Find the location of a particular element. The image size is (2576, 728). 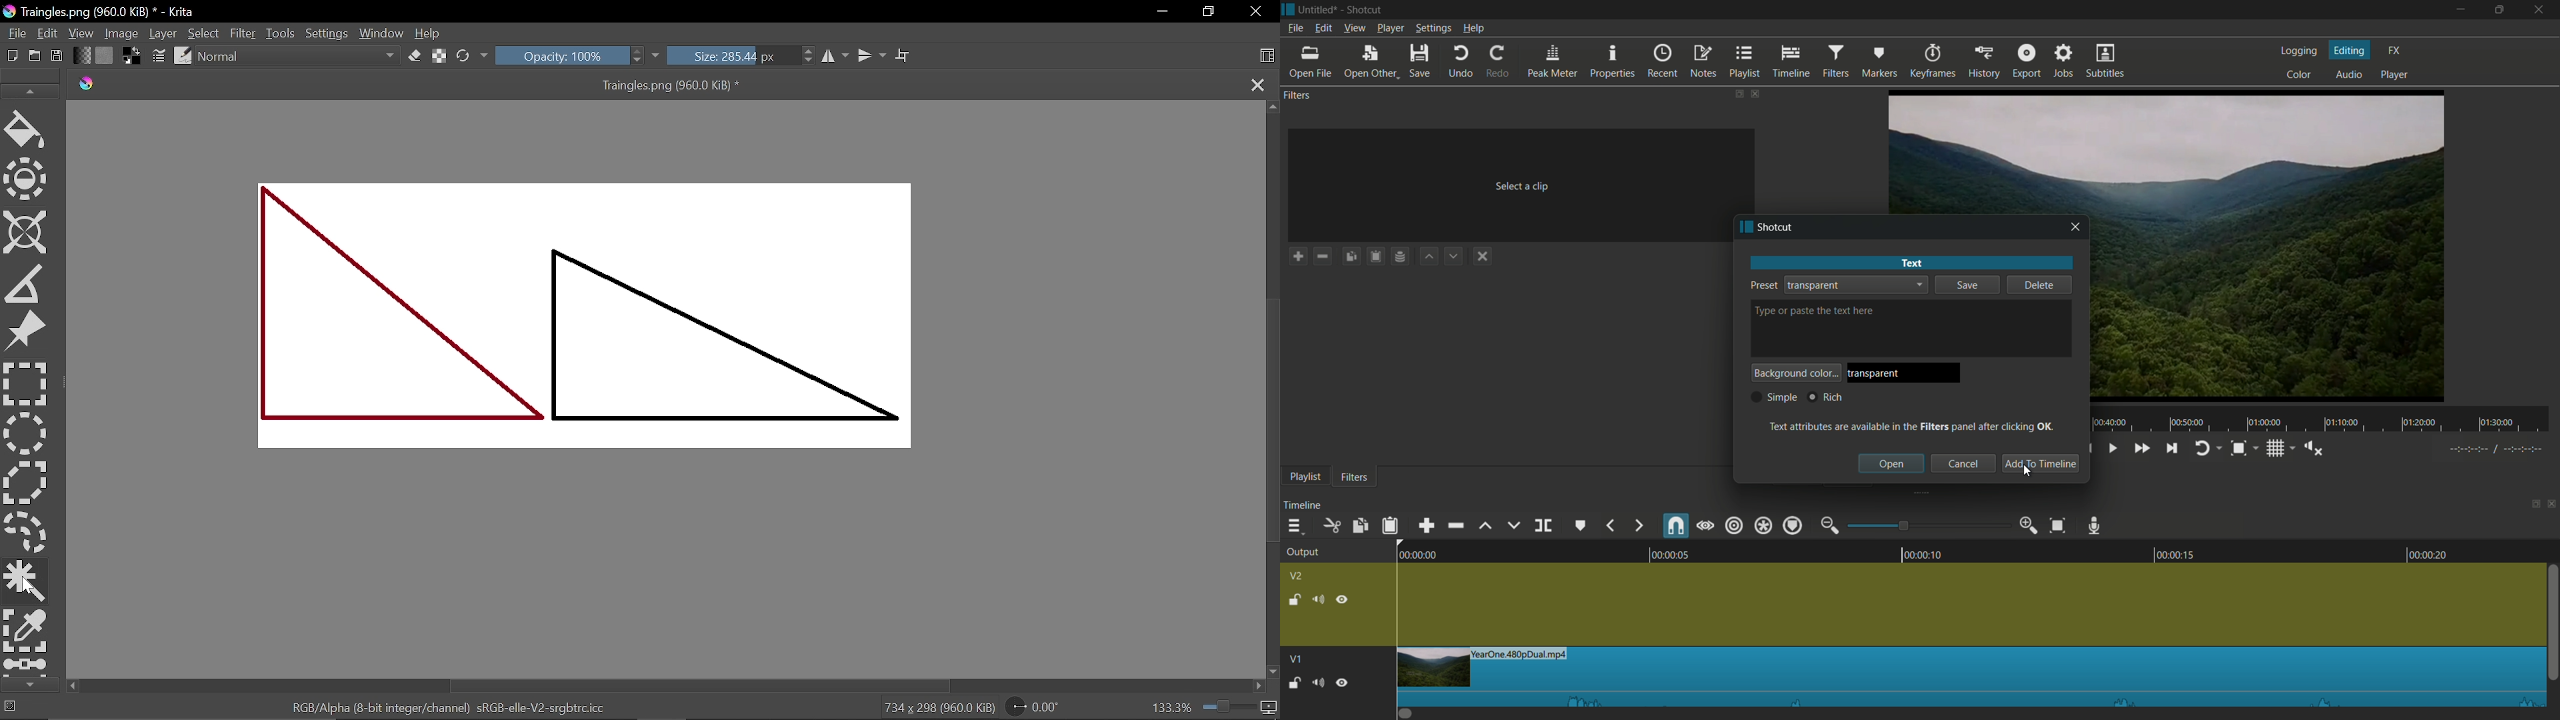

transparent is located at coordinates (1813, 285).